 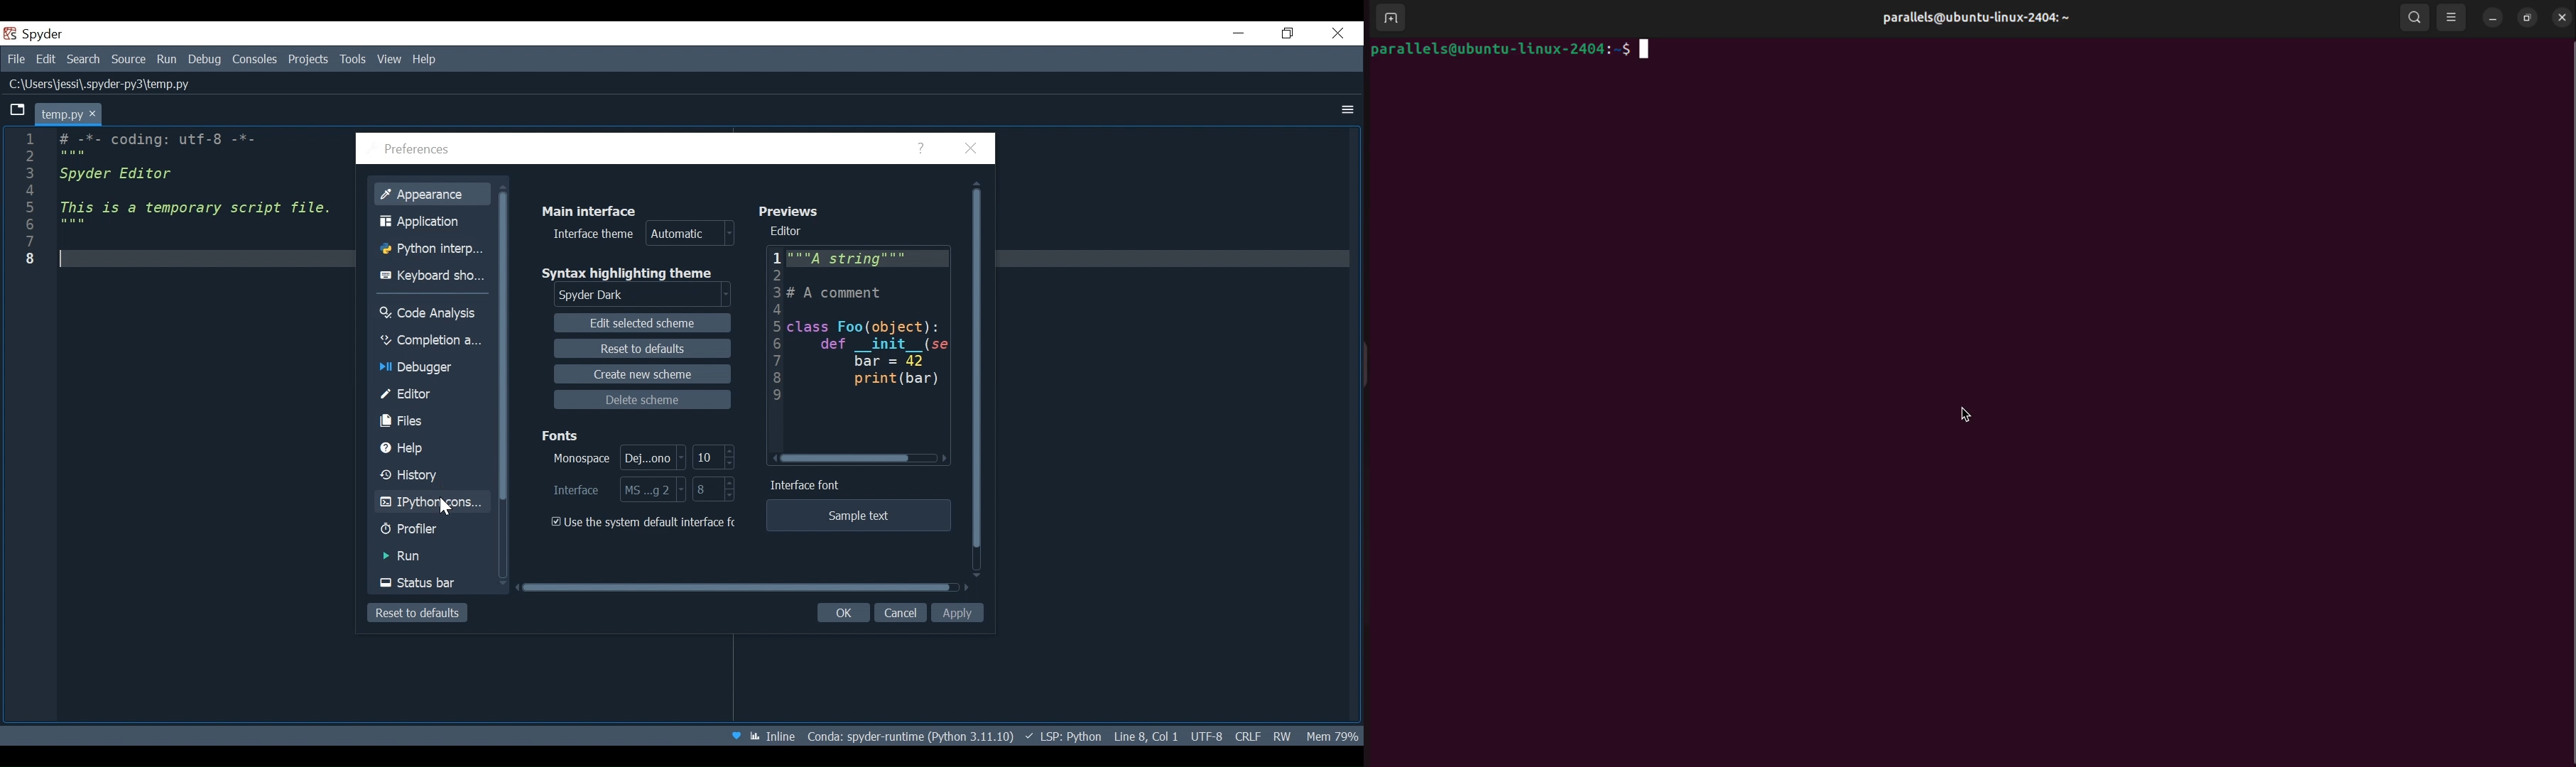 I want to click on cursor, so click(x=1970, y=415).